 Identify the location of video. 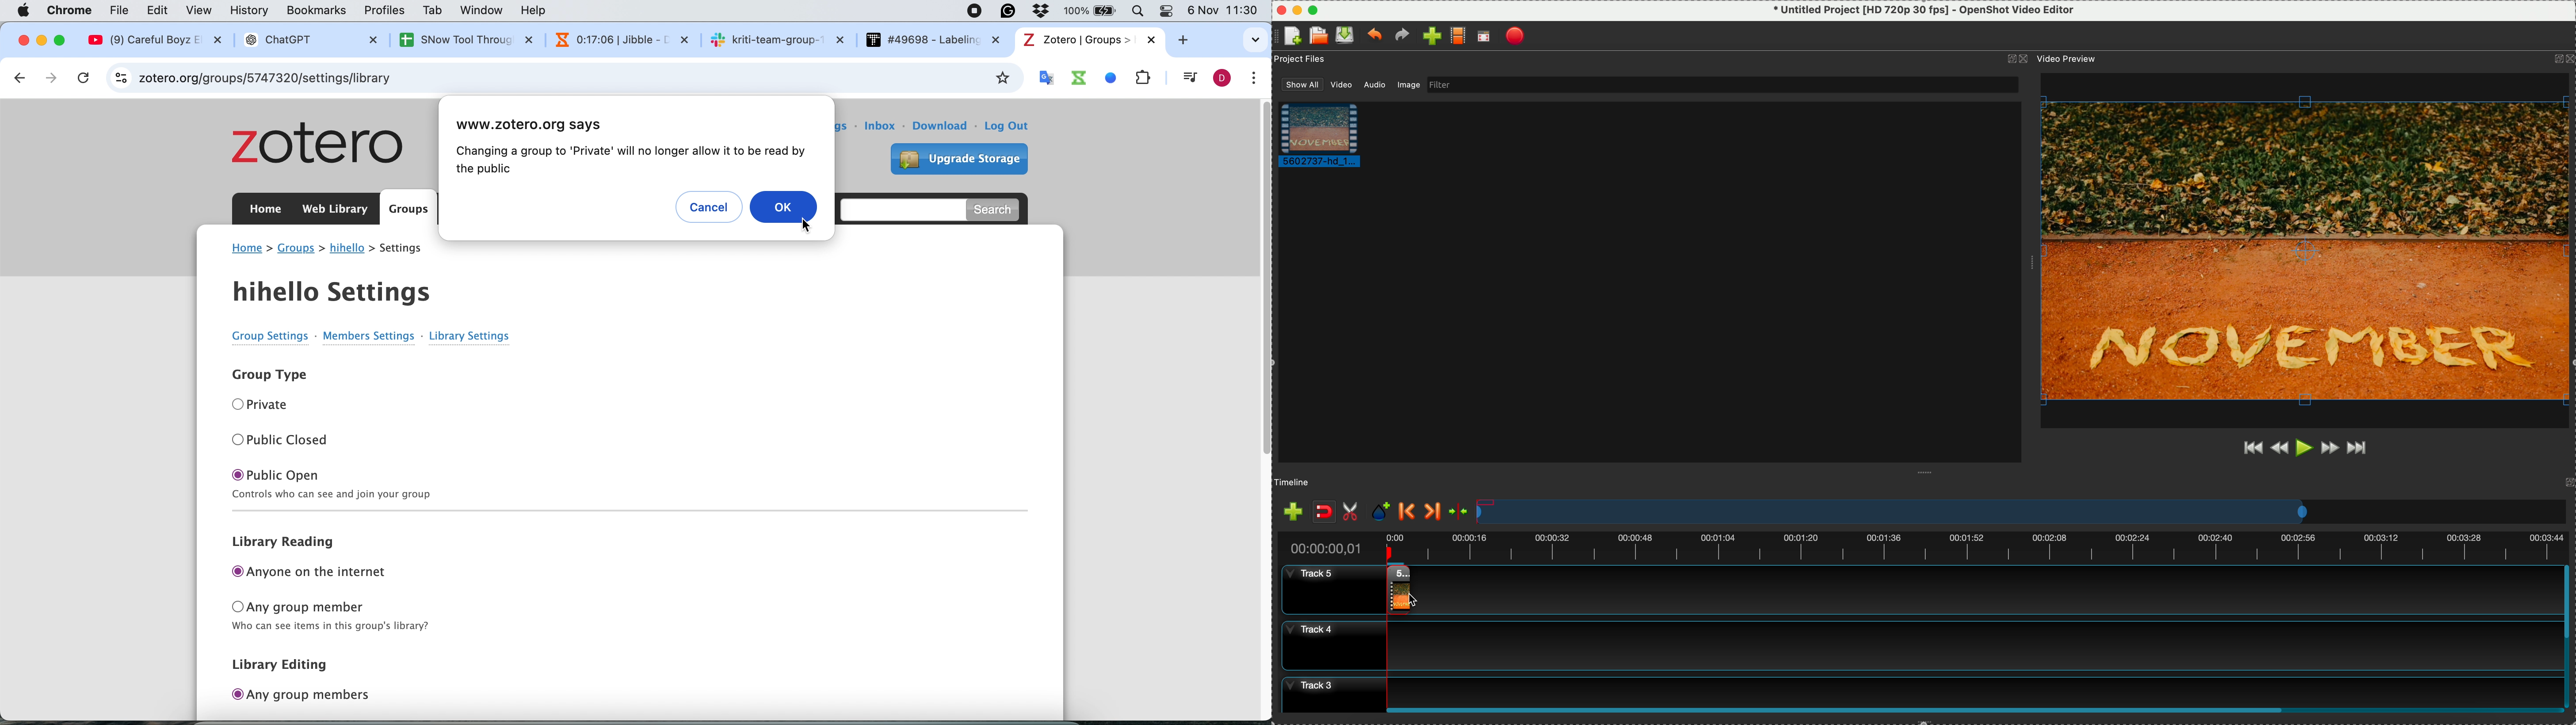
(1340, 85).